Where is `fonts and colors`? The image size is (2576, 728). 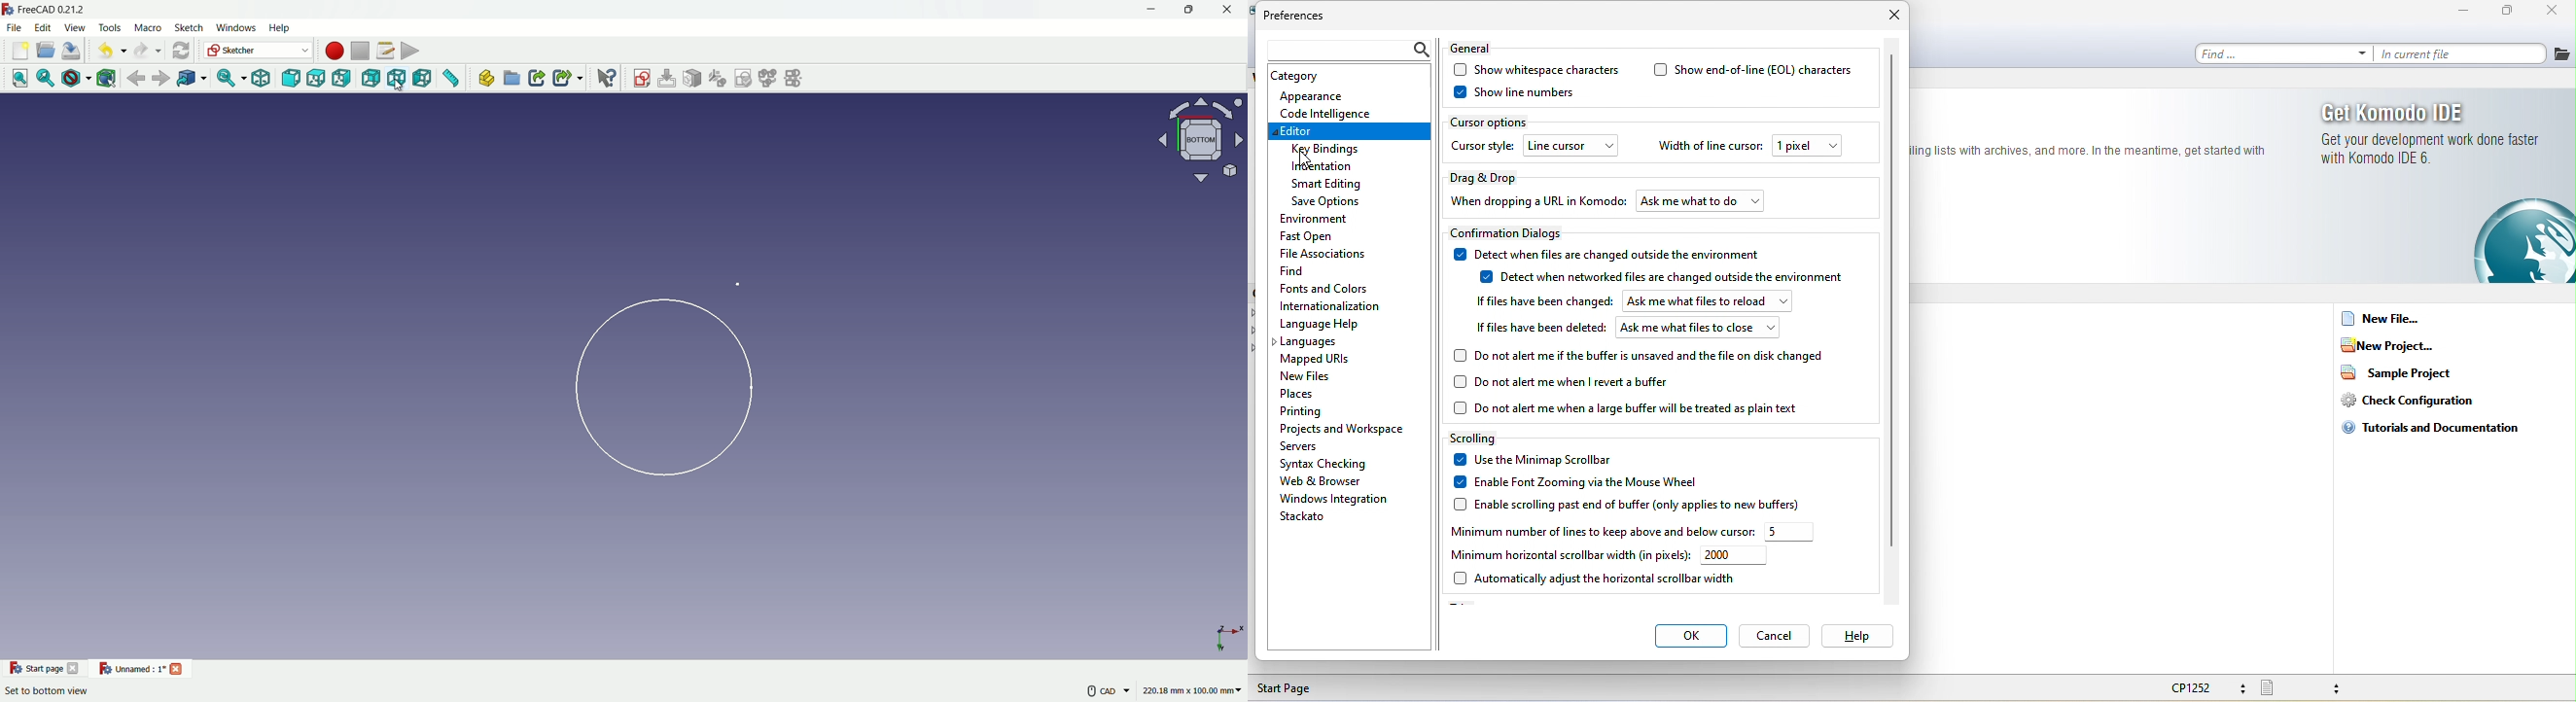
fonts and colors is located at coordinates (1326, 286).